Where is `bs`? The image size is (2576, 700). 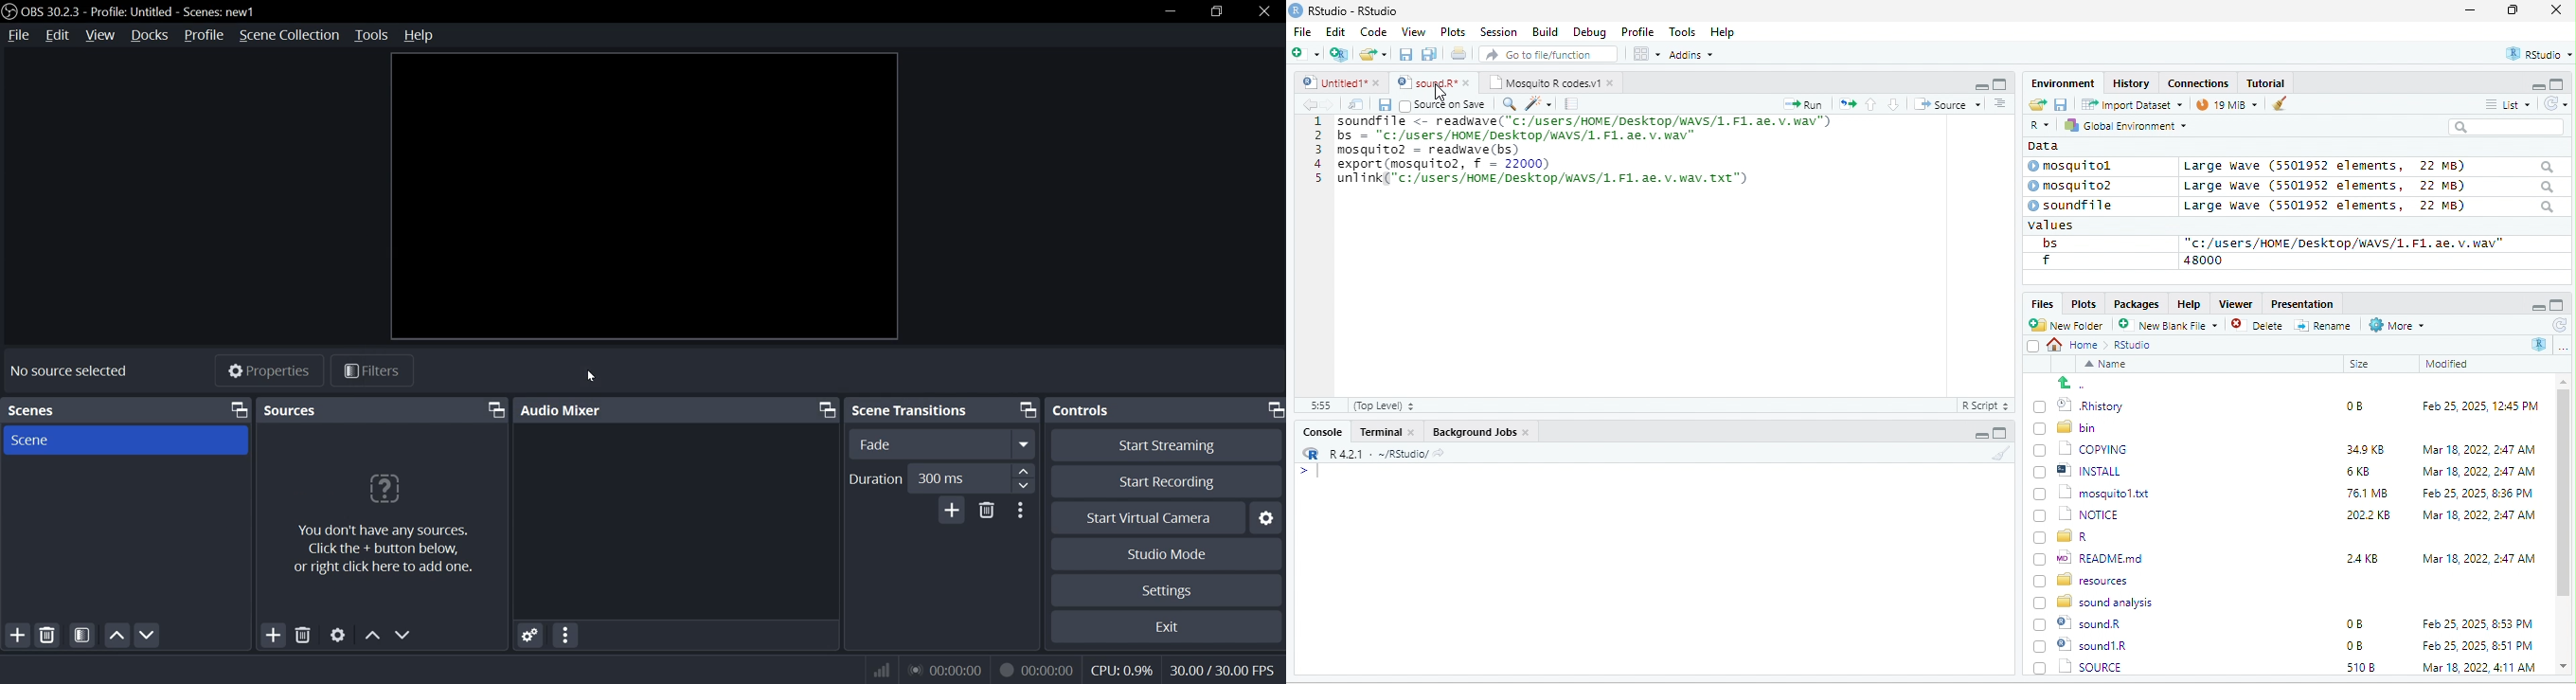
bs is located at coordinates (2047, 243).